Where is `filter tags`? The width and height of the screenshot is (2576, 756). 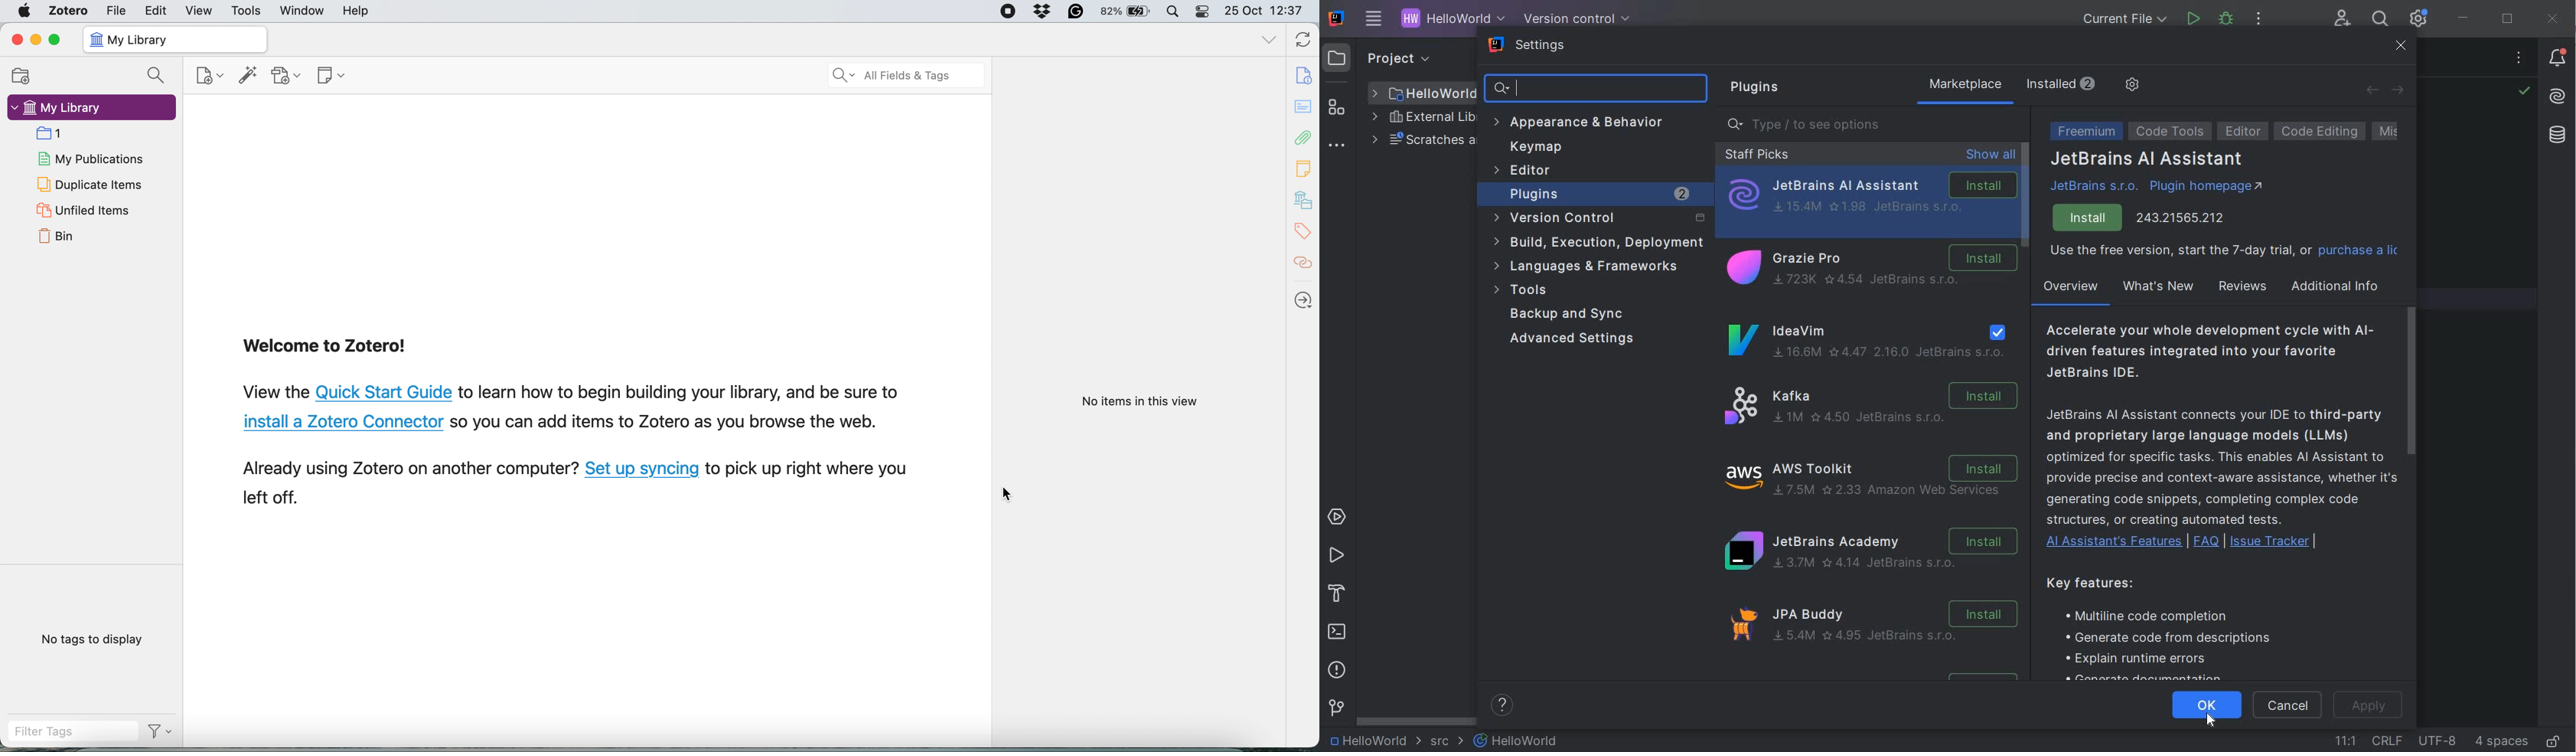
filter tags is located at coordinates (69, 733).